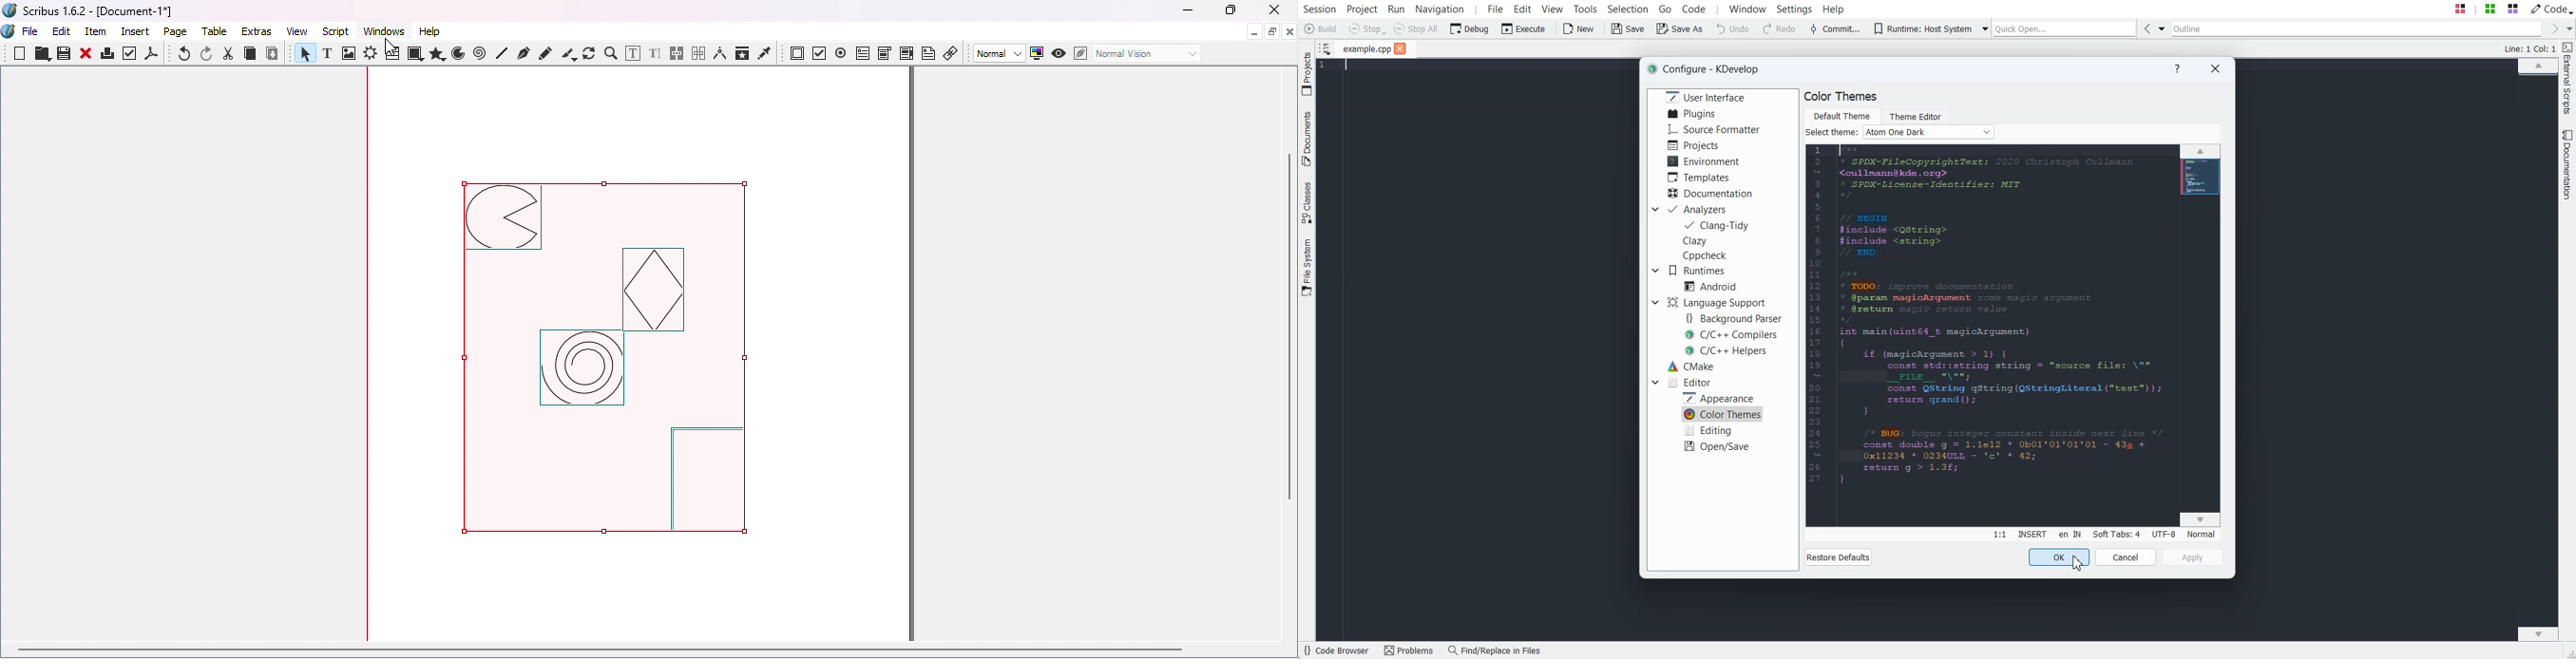  Describe the element at coordinates (1838, 557) in the screenshot. I see `Restore Default` at that location.